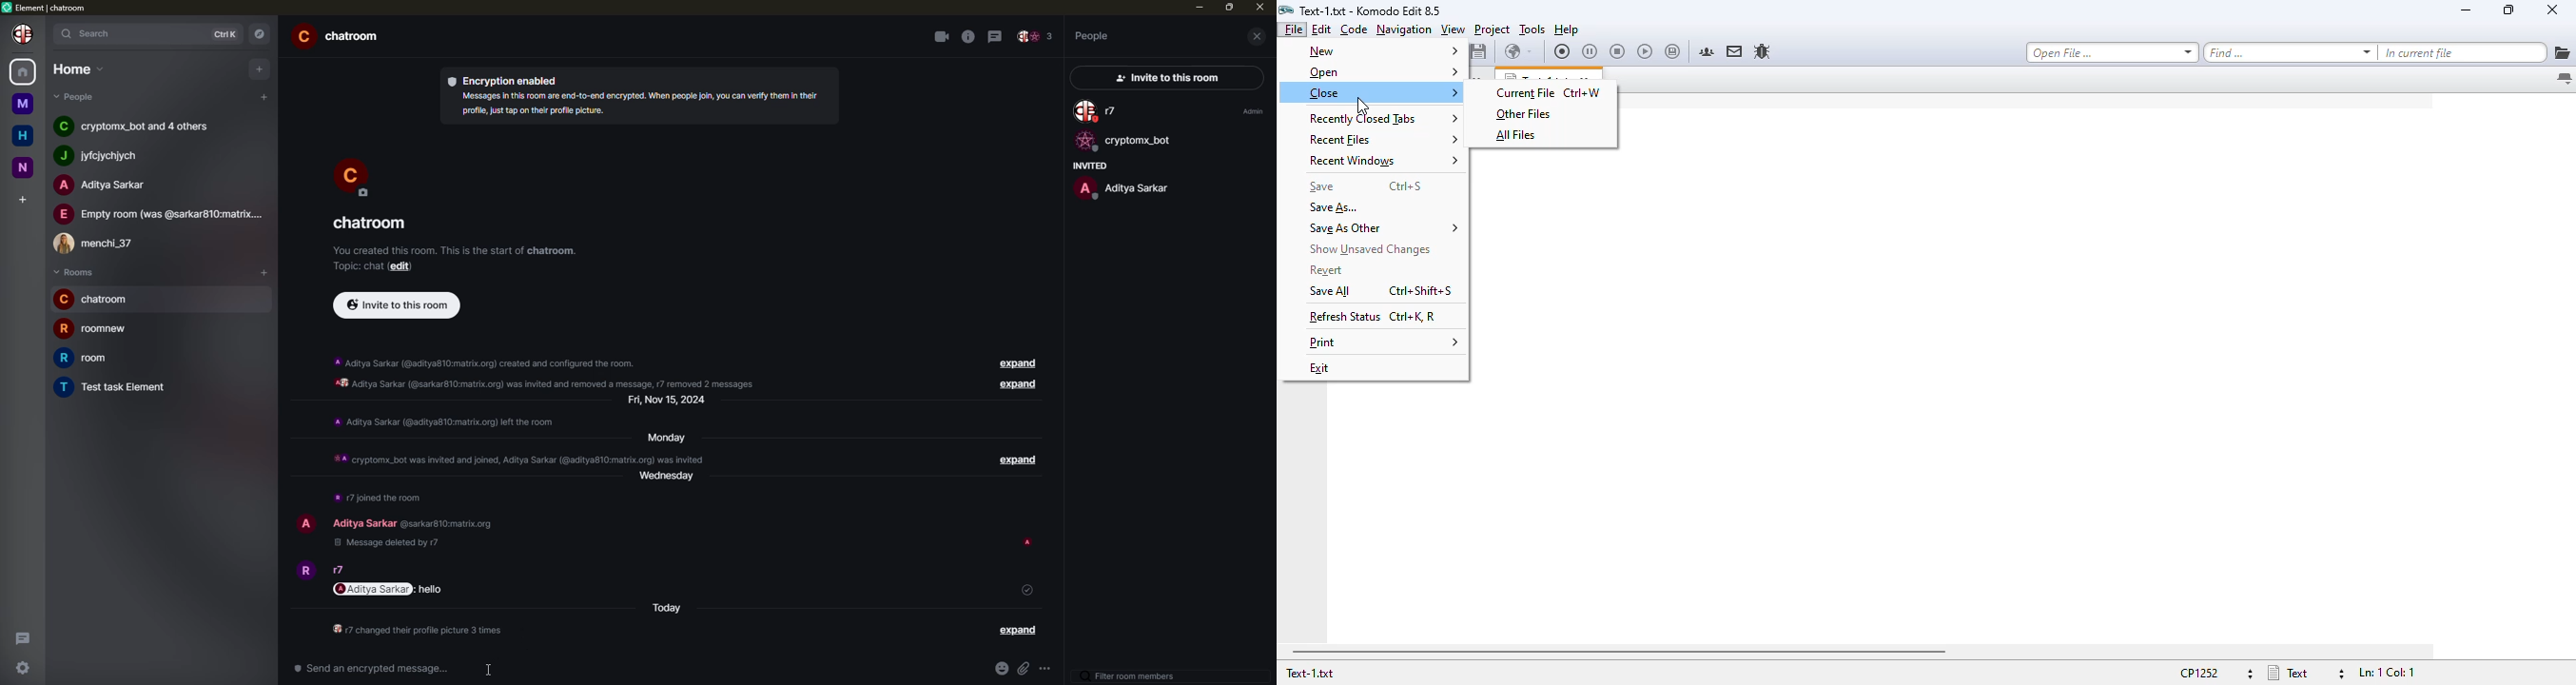 The image size is (2576, 700). I want to click on save as, so click(1335, 207).